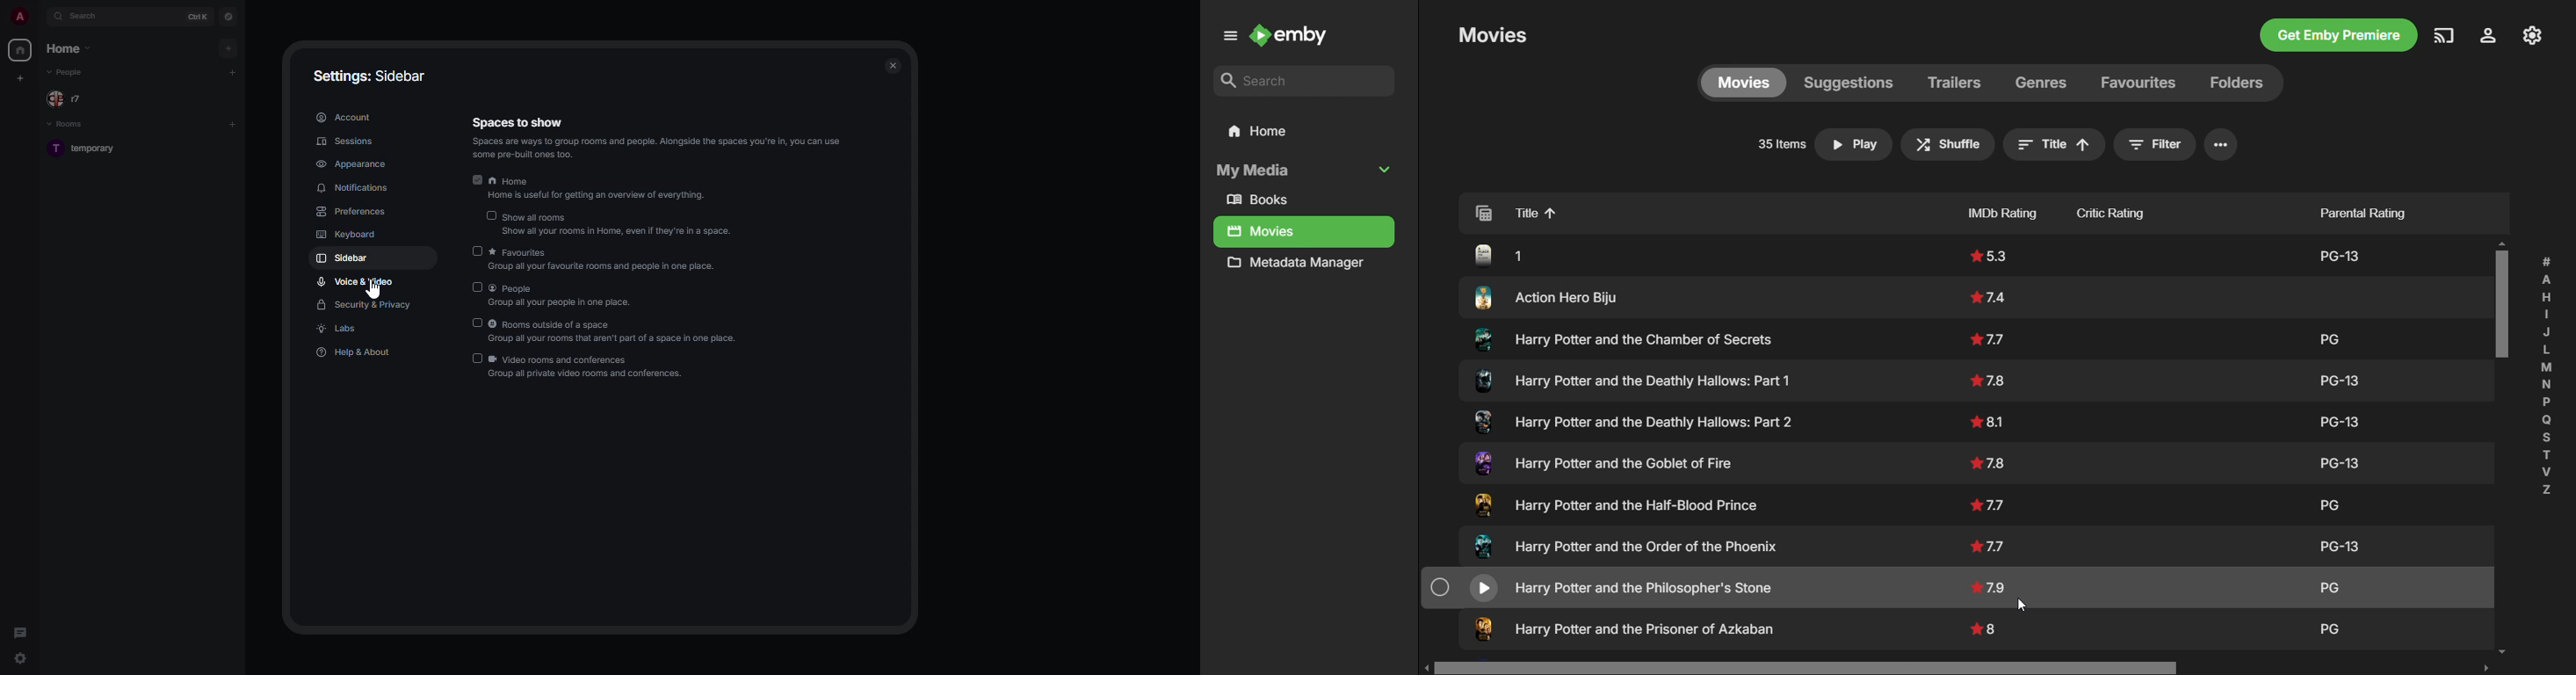 Image resolution: width=2576 pixels, height=700 pixels. I want to click on voice & video, so click(355, 283).